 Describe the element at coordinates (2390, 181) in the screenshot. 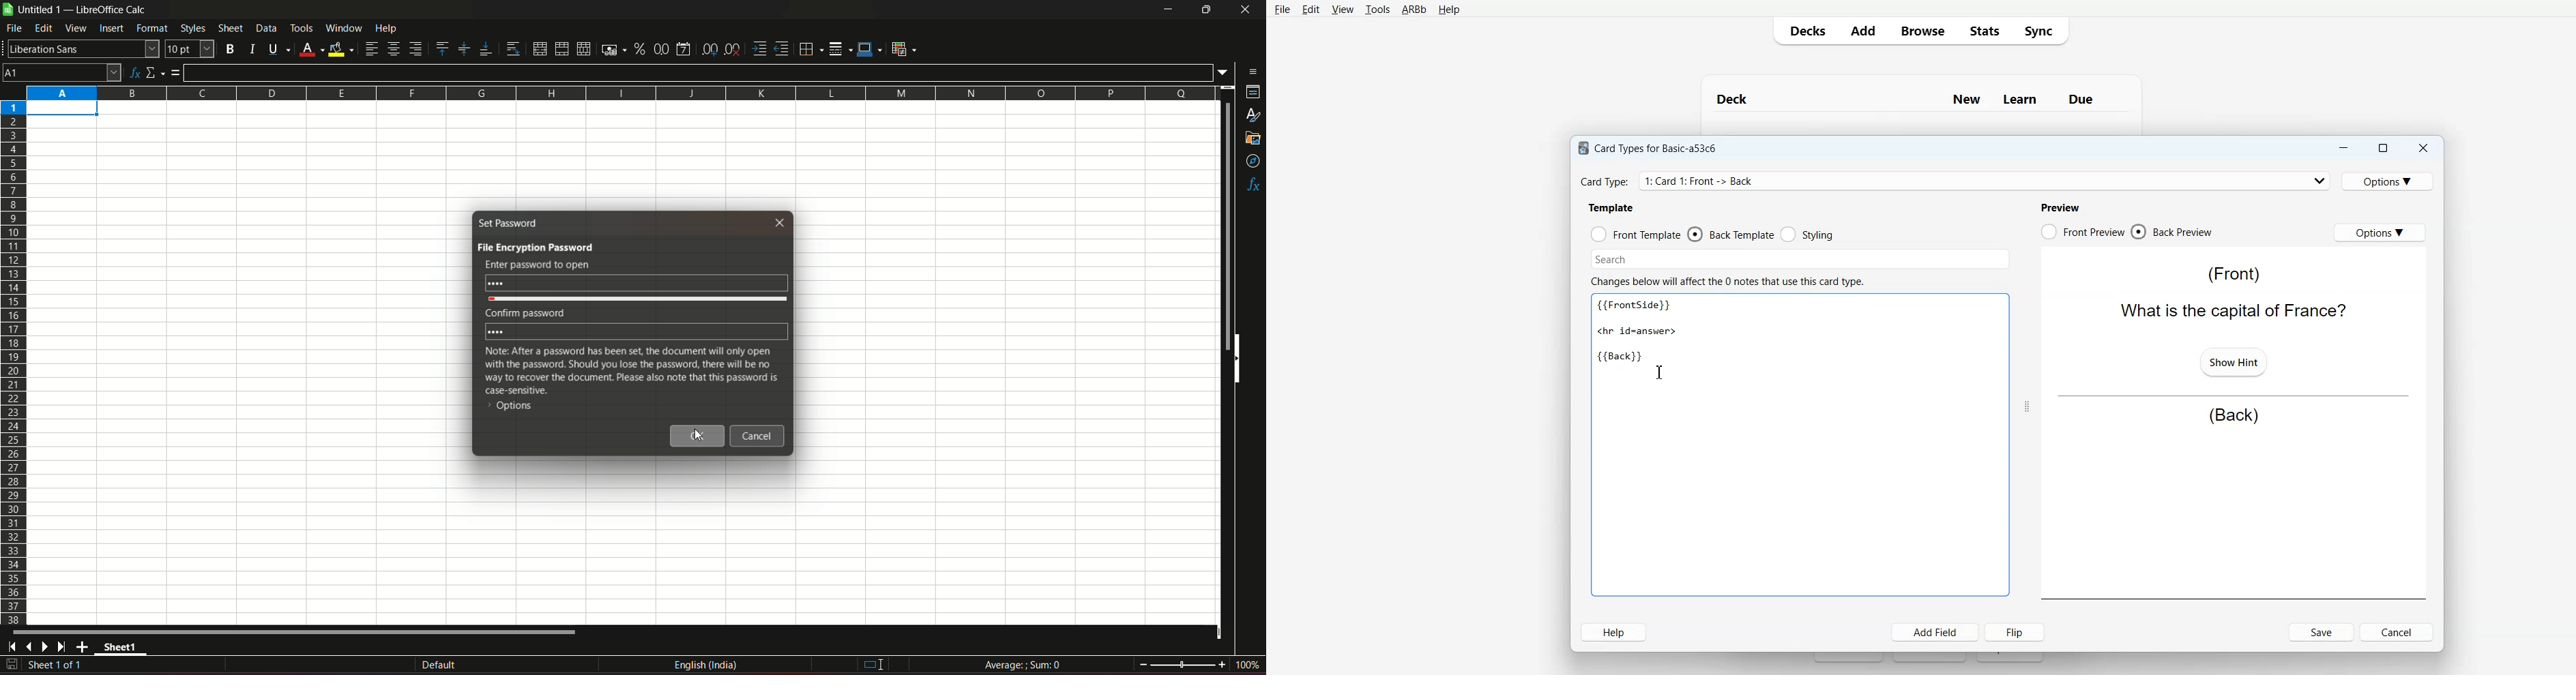

I see `Options` at that location.